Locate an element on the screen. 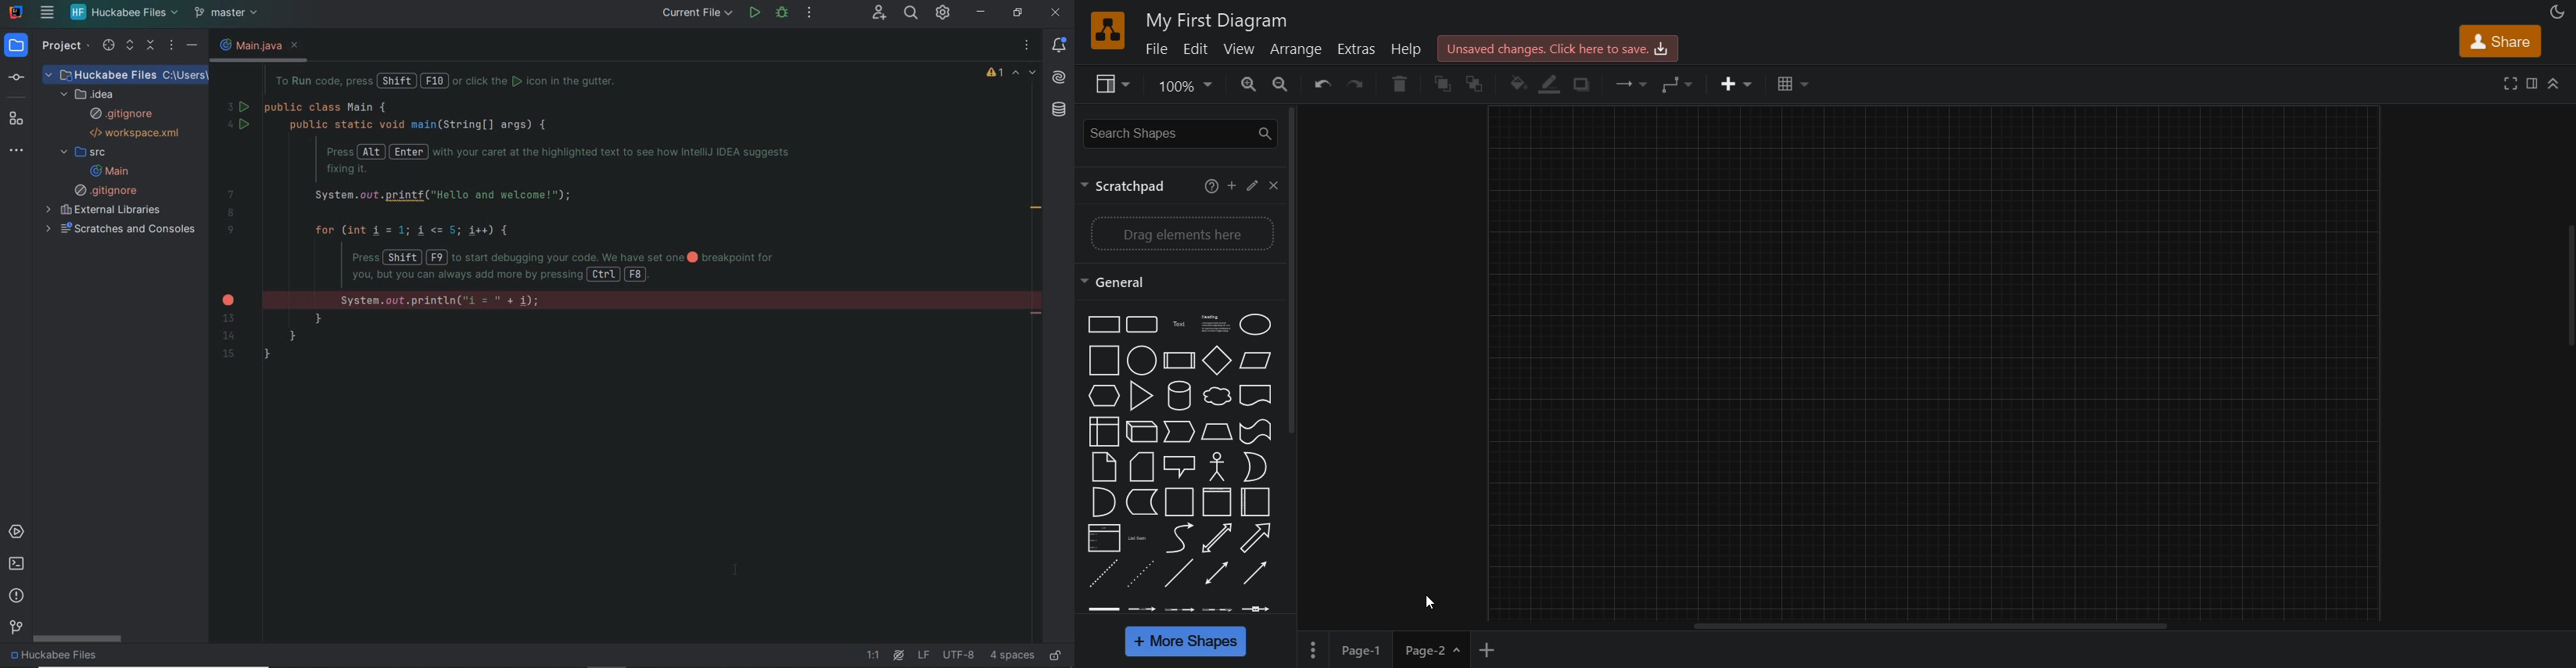  search shapes is located at coordinates (1180, 129).